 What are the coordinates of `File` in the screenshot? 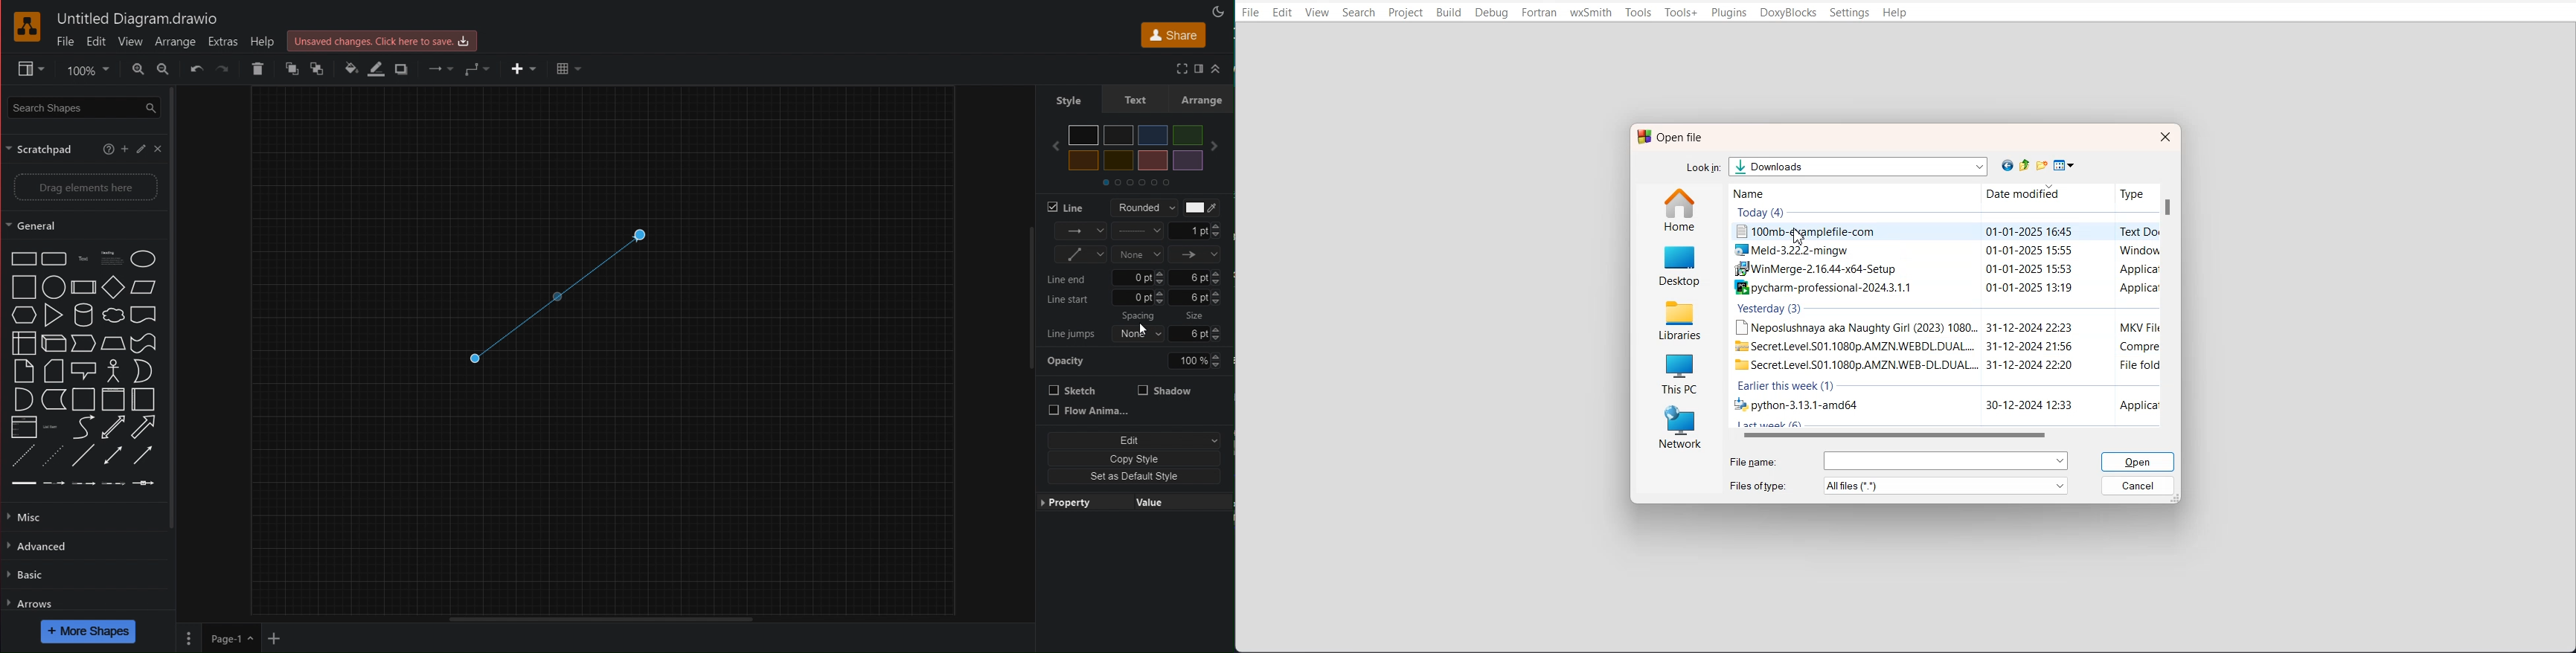 It's located at (1250, 12).